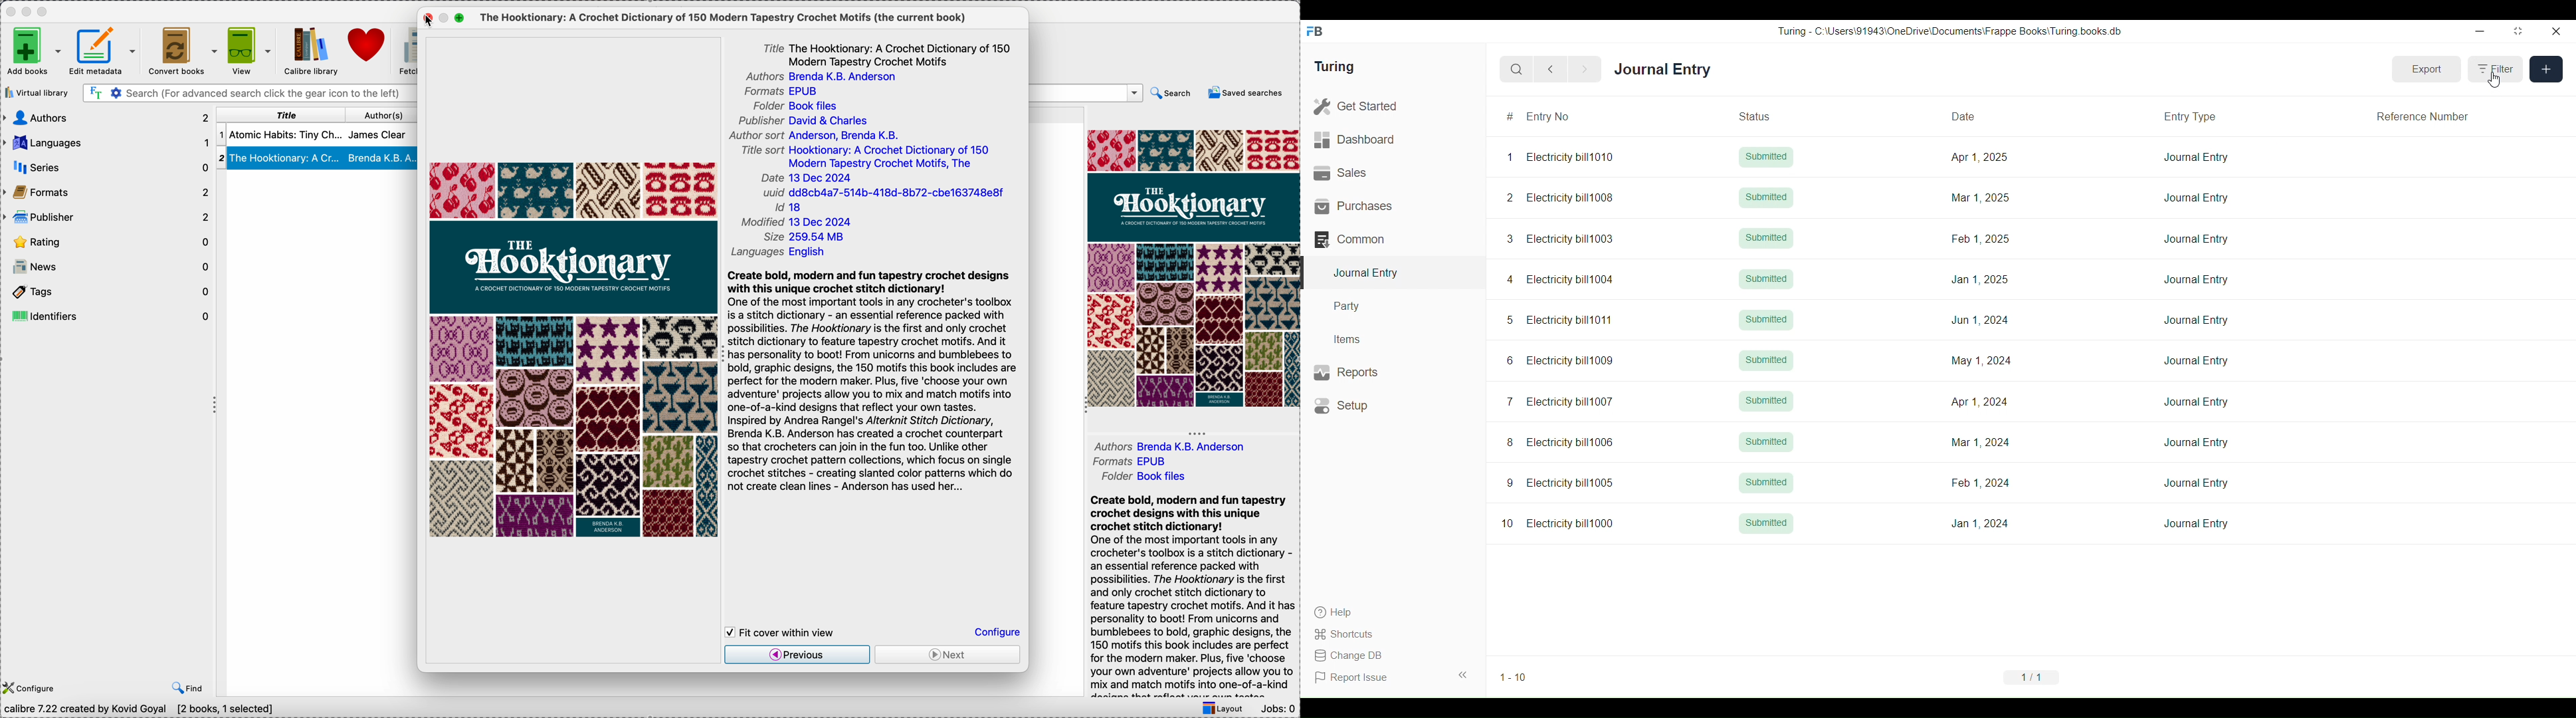 Image resolution: width=2576 pixels, height=728 pixels. I want to click on Journal Entry, so click(2196, 483).